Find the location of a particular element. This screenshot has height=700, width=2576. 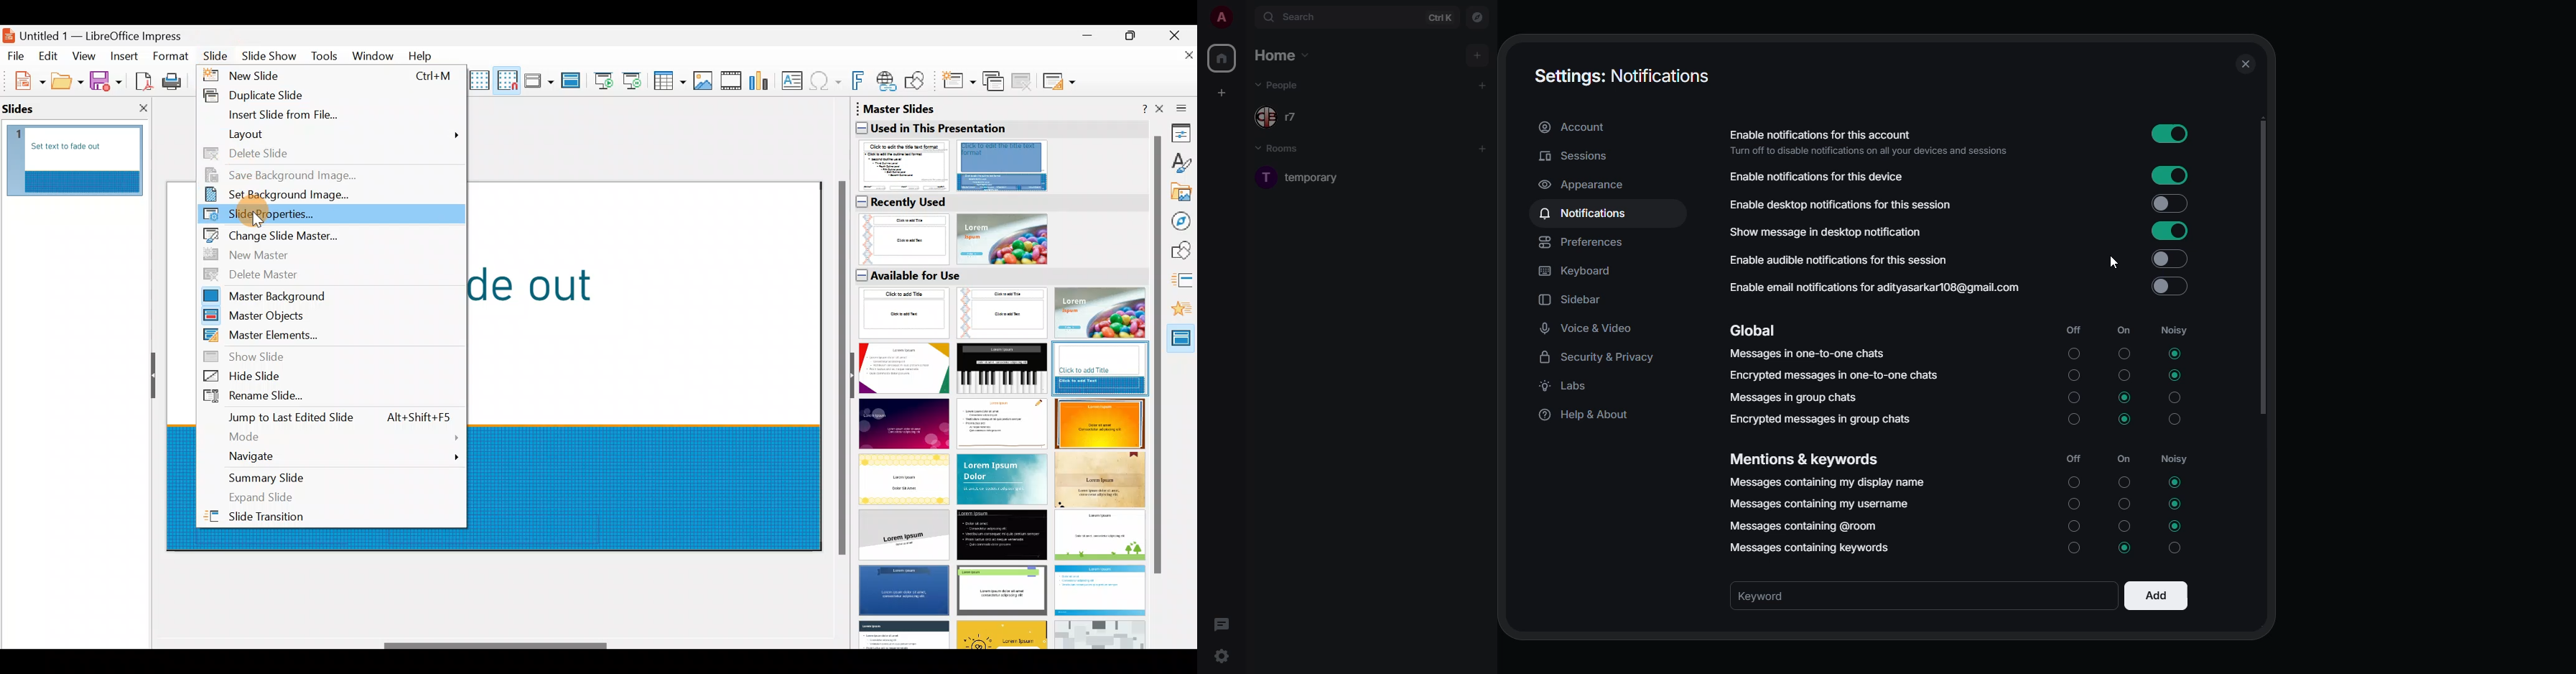

Delete slide is located at coordinates (1024, 81).